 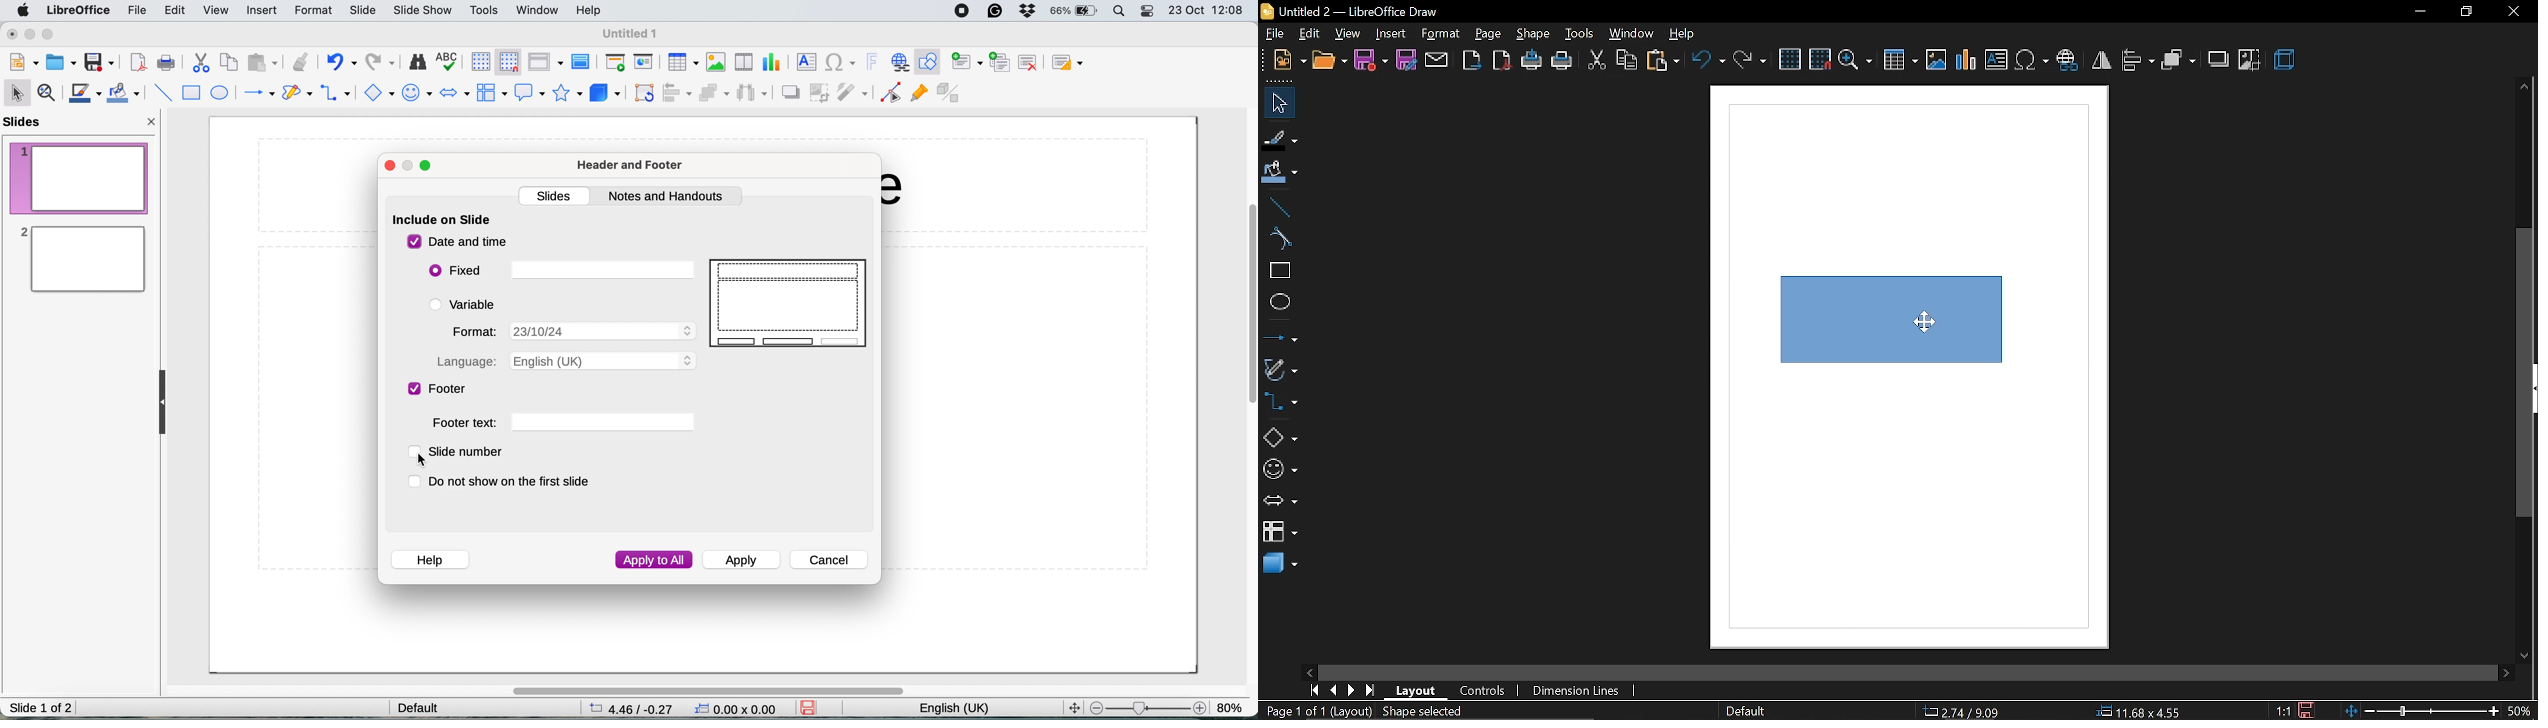 I want to click on connectors, so click(x=1280, y=401).